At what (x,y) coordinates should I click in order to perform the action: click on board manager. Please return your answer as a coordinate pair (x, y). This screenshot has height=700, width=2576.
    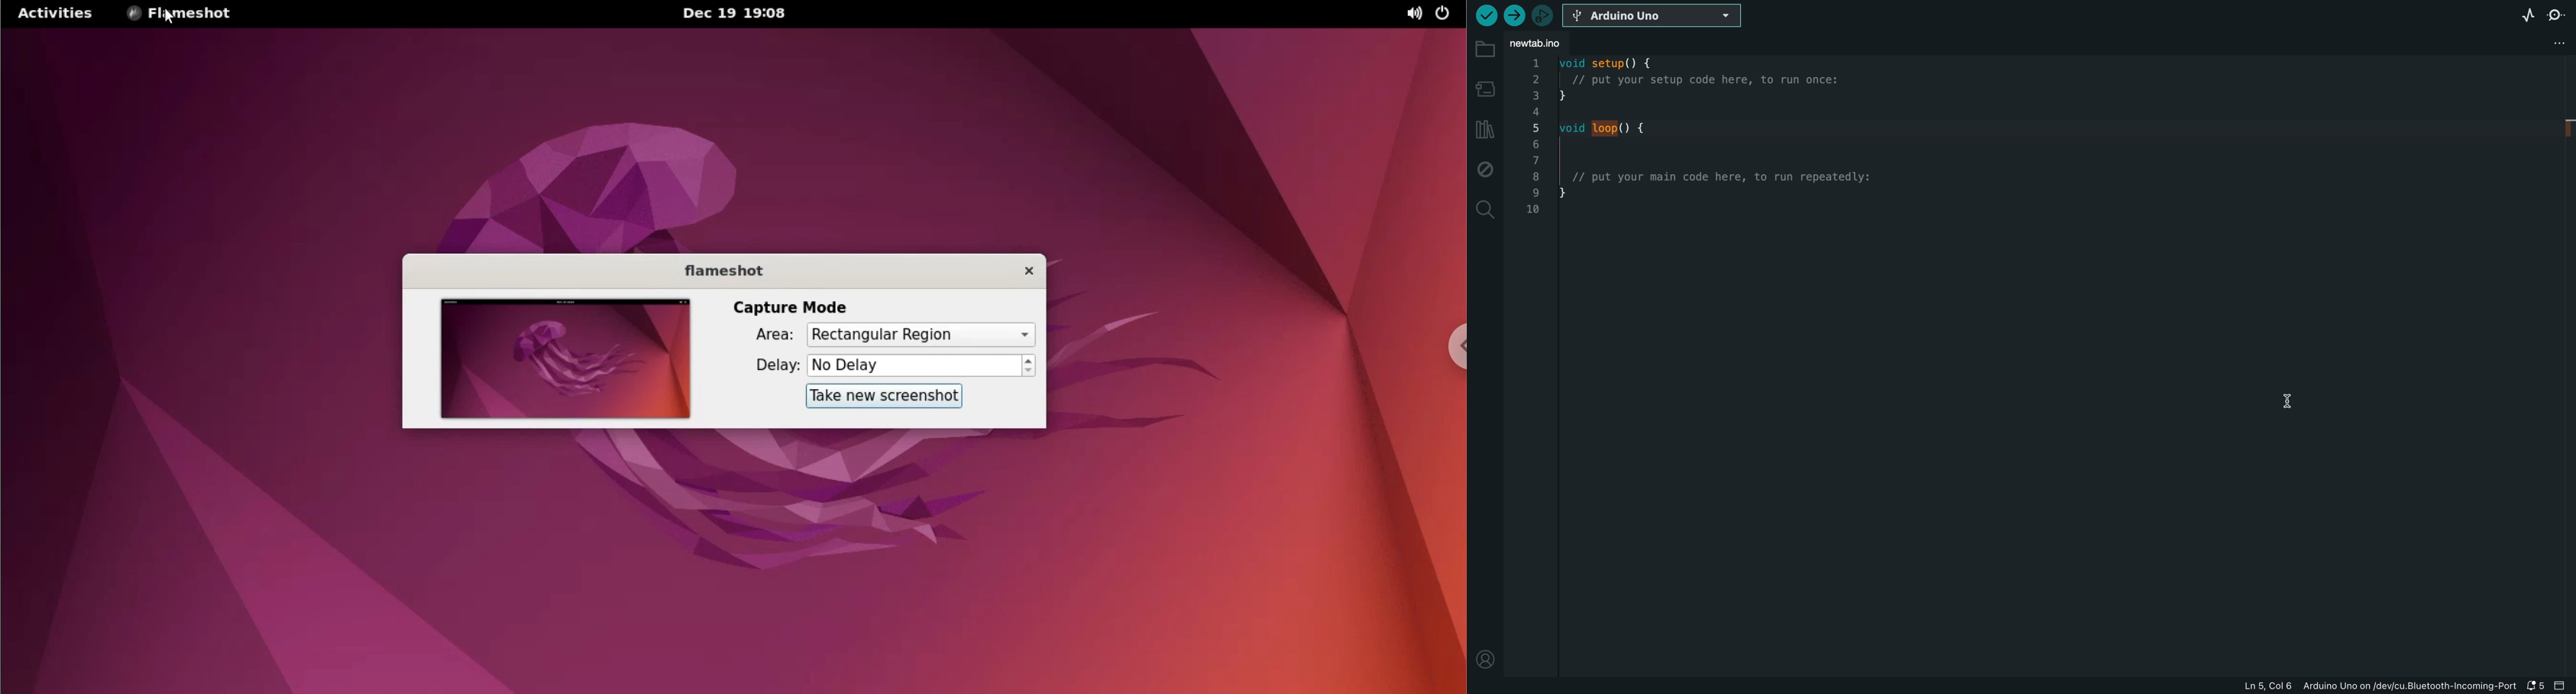
    Looking at the image, I should click on (1485, 87).